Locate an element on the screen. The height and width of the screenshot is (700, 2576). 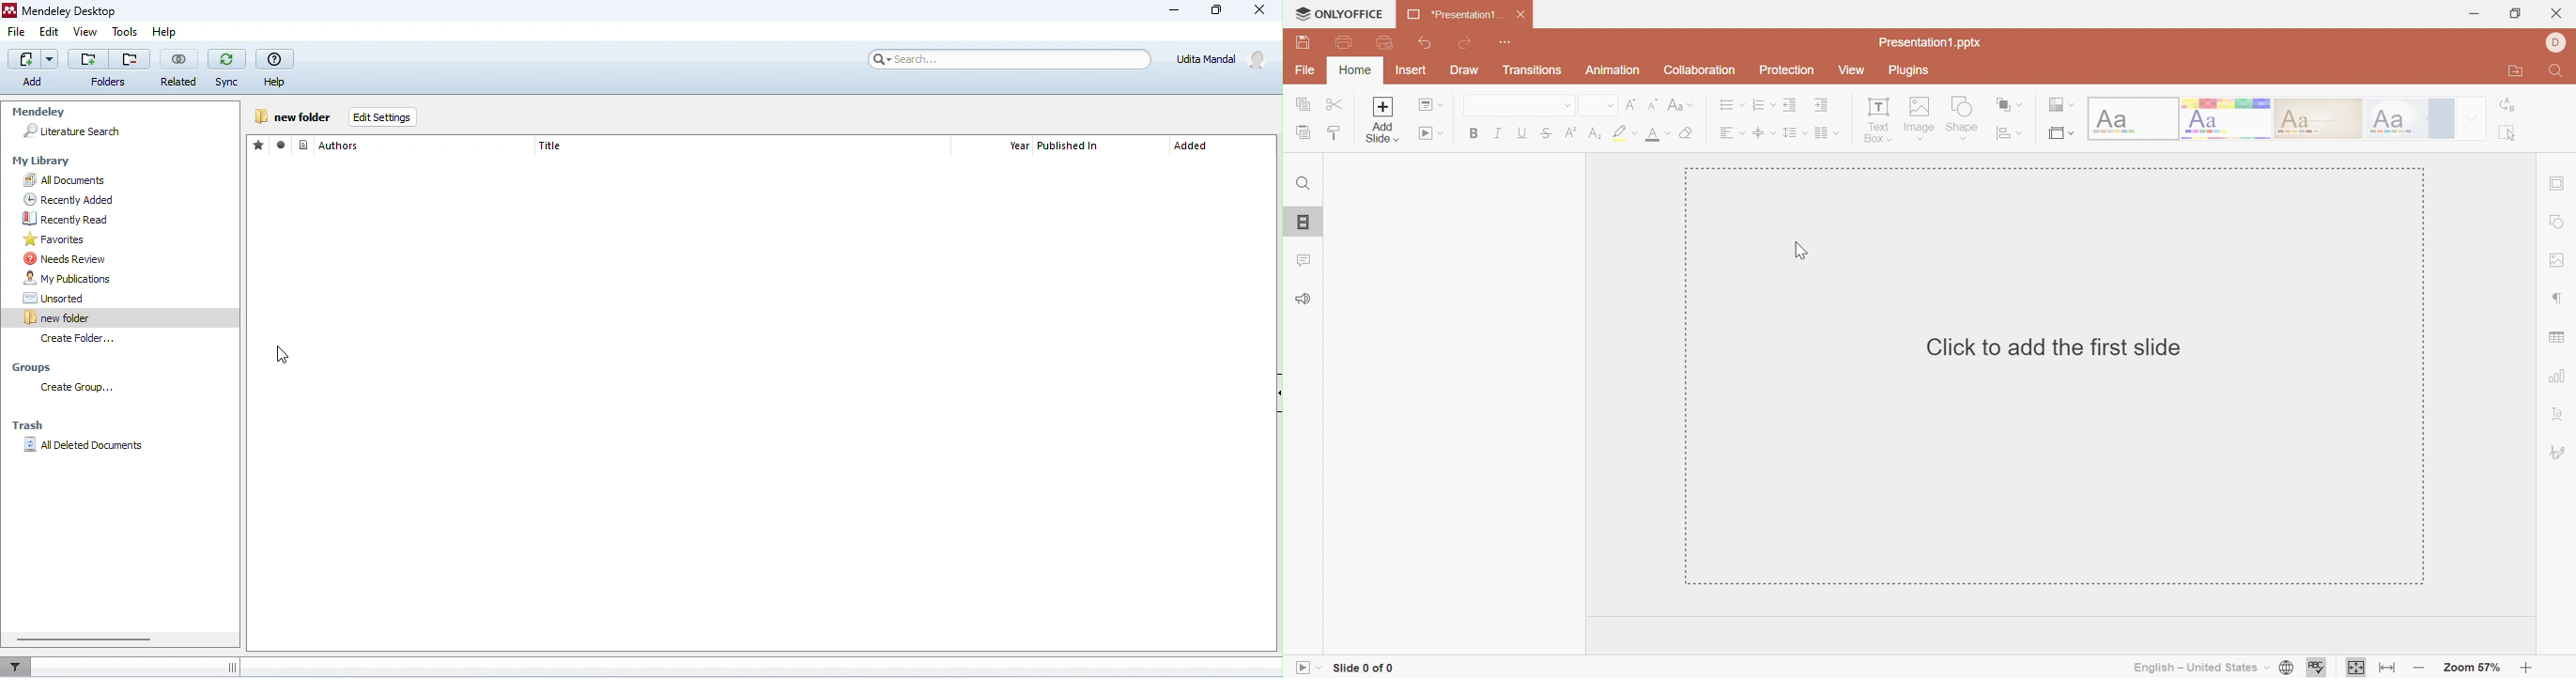
Fit to width is located at coordinates (2388, 669).